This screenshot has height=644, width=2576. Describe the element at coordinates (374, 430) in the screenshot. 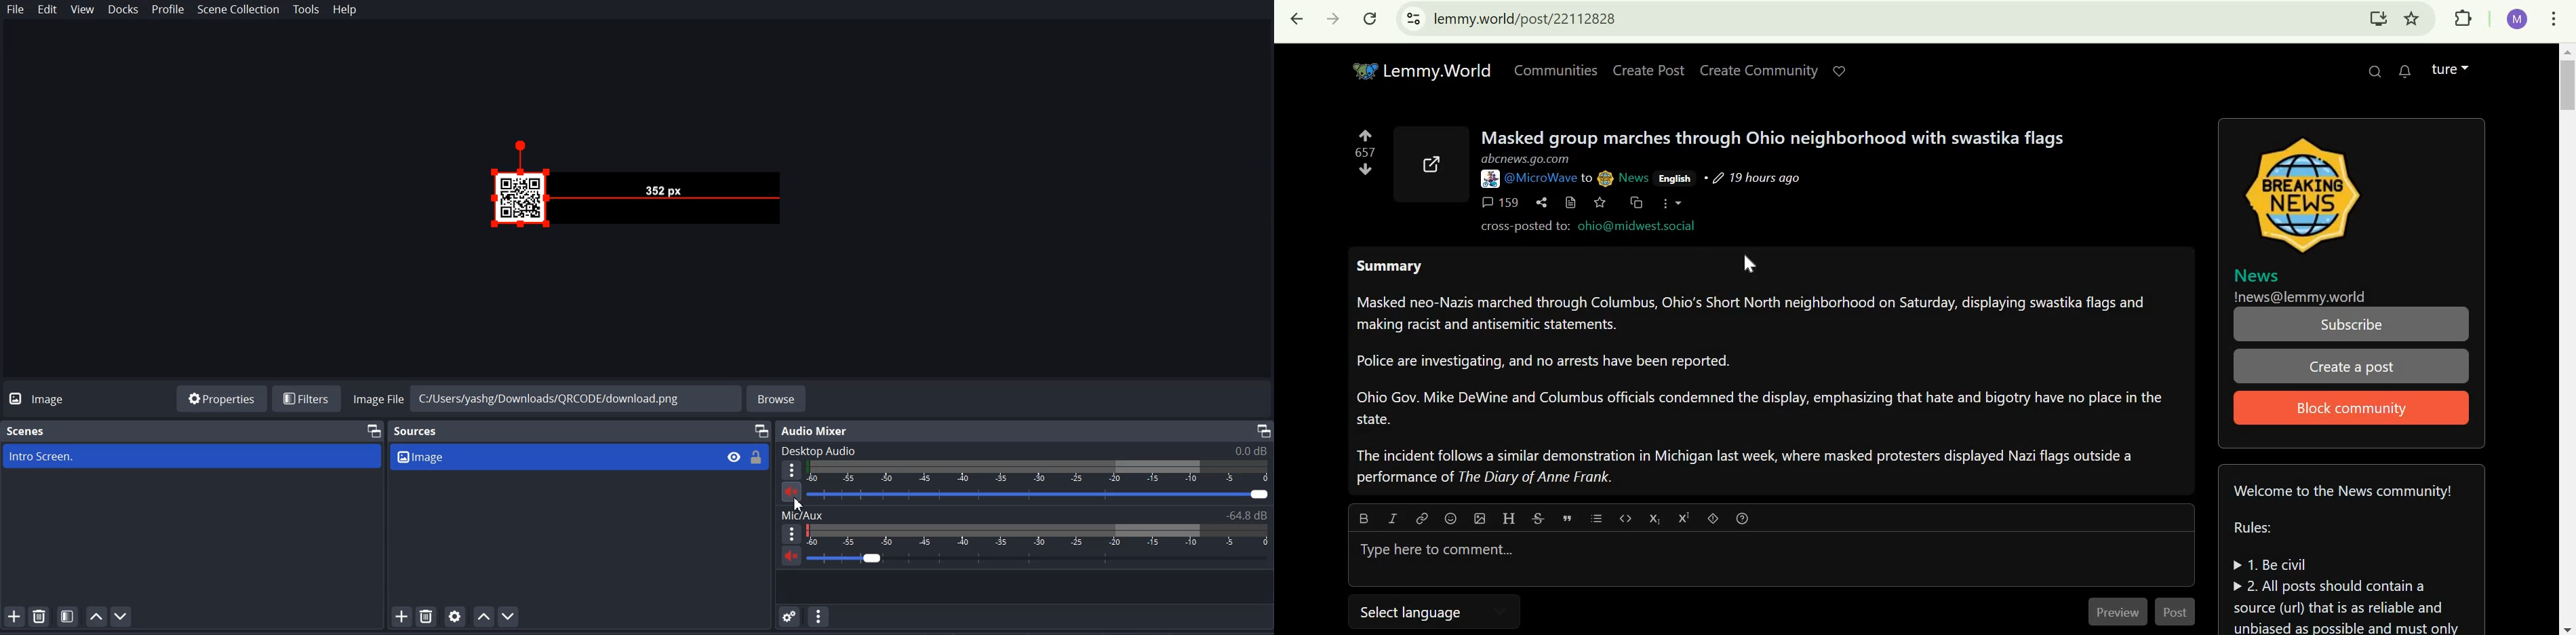

I see `Maximize` at that location.